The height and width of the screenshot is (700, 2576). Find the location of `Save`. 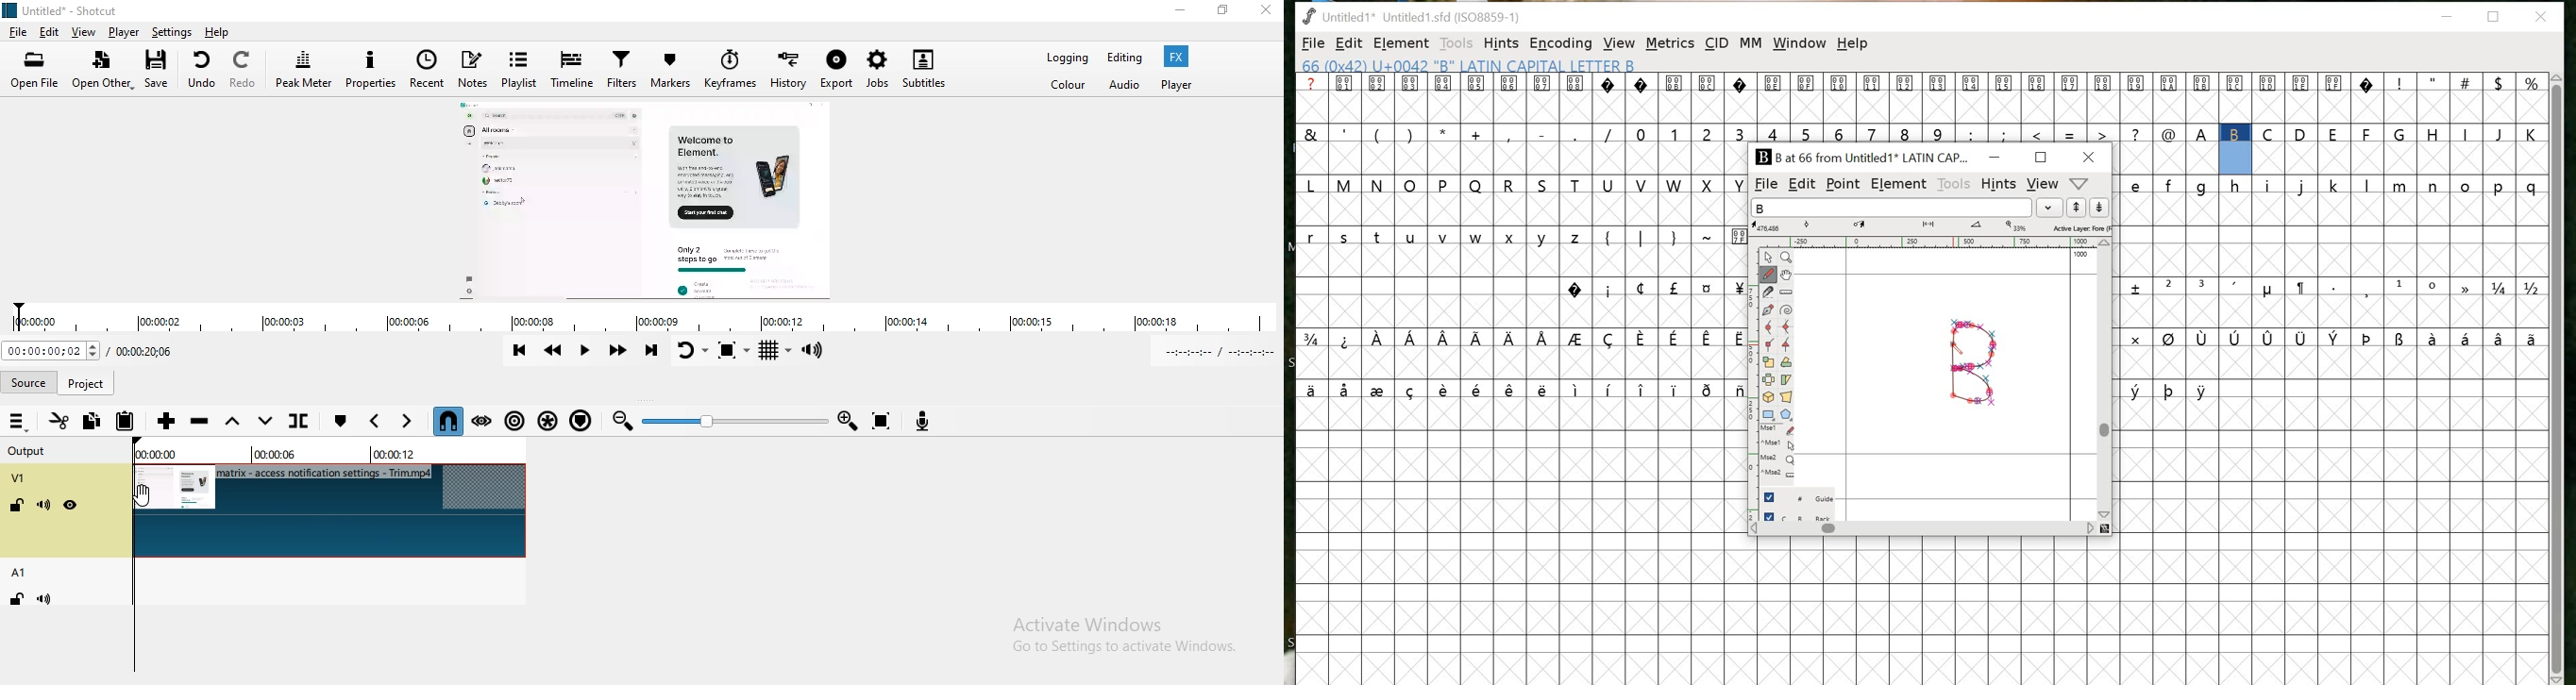

Save is located at coordinates (159, 73).